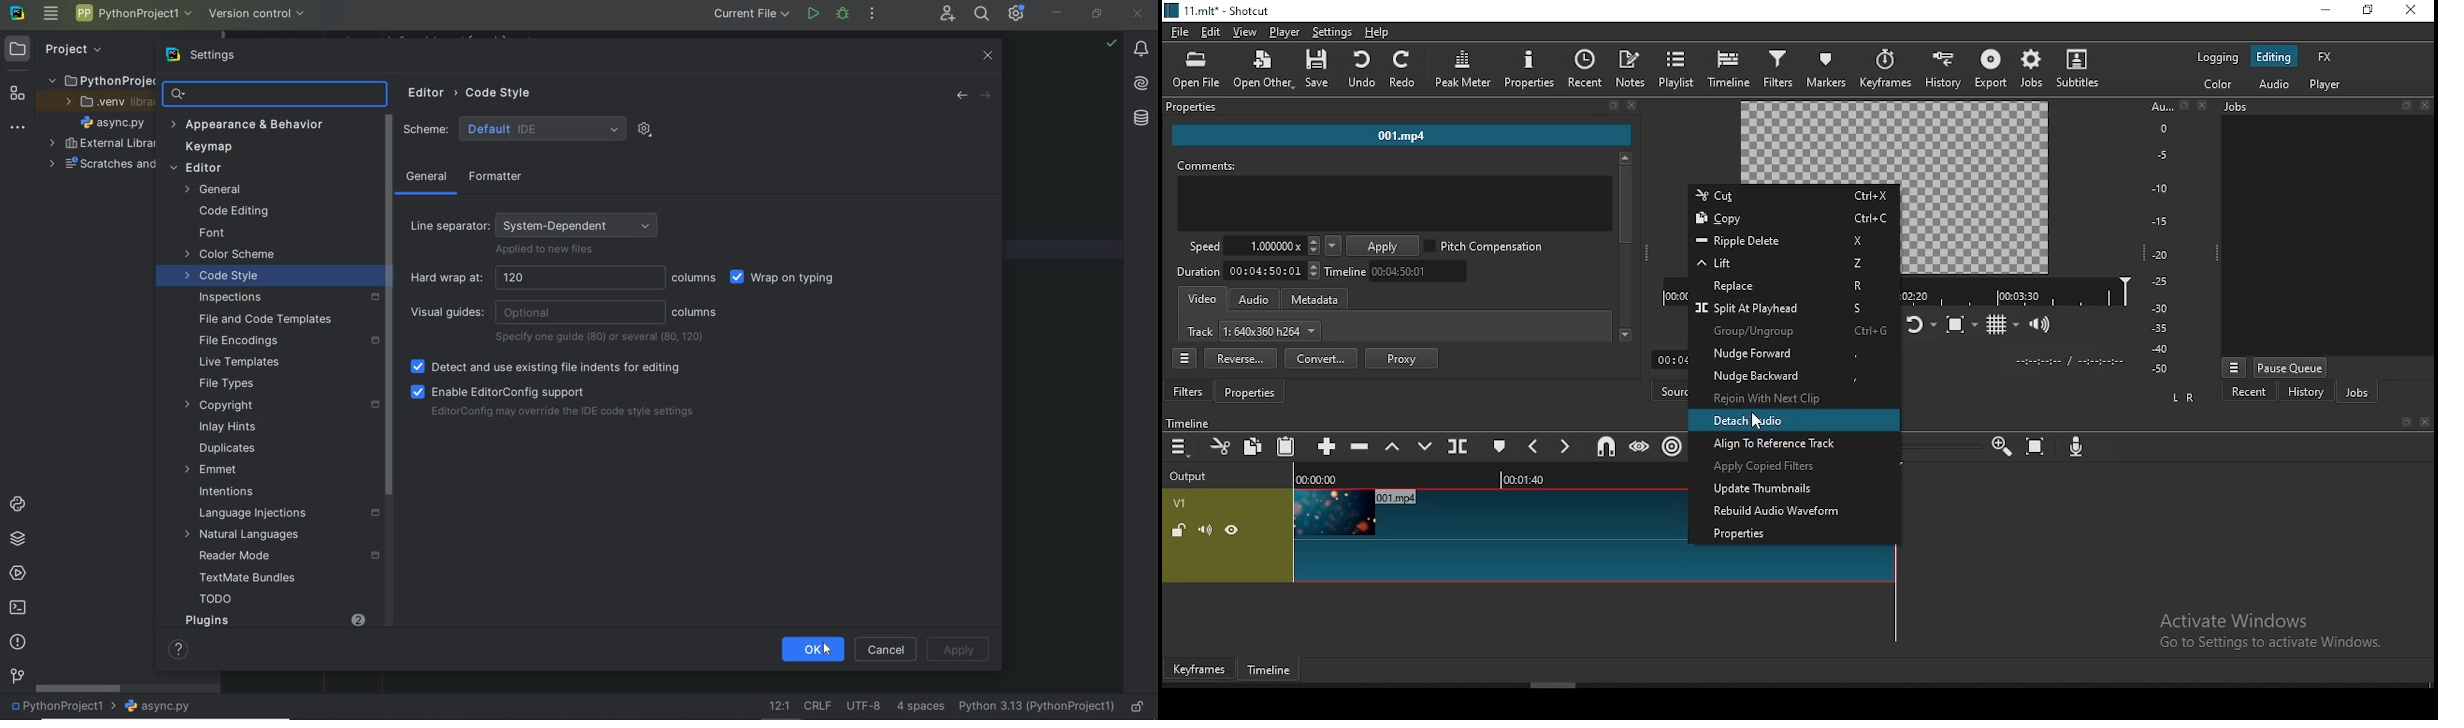  I want to click on ripple/delete, so click(1789, 240).